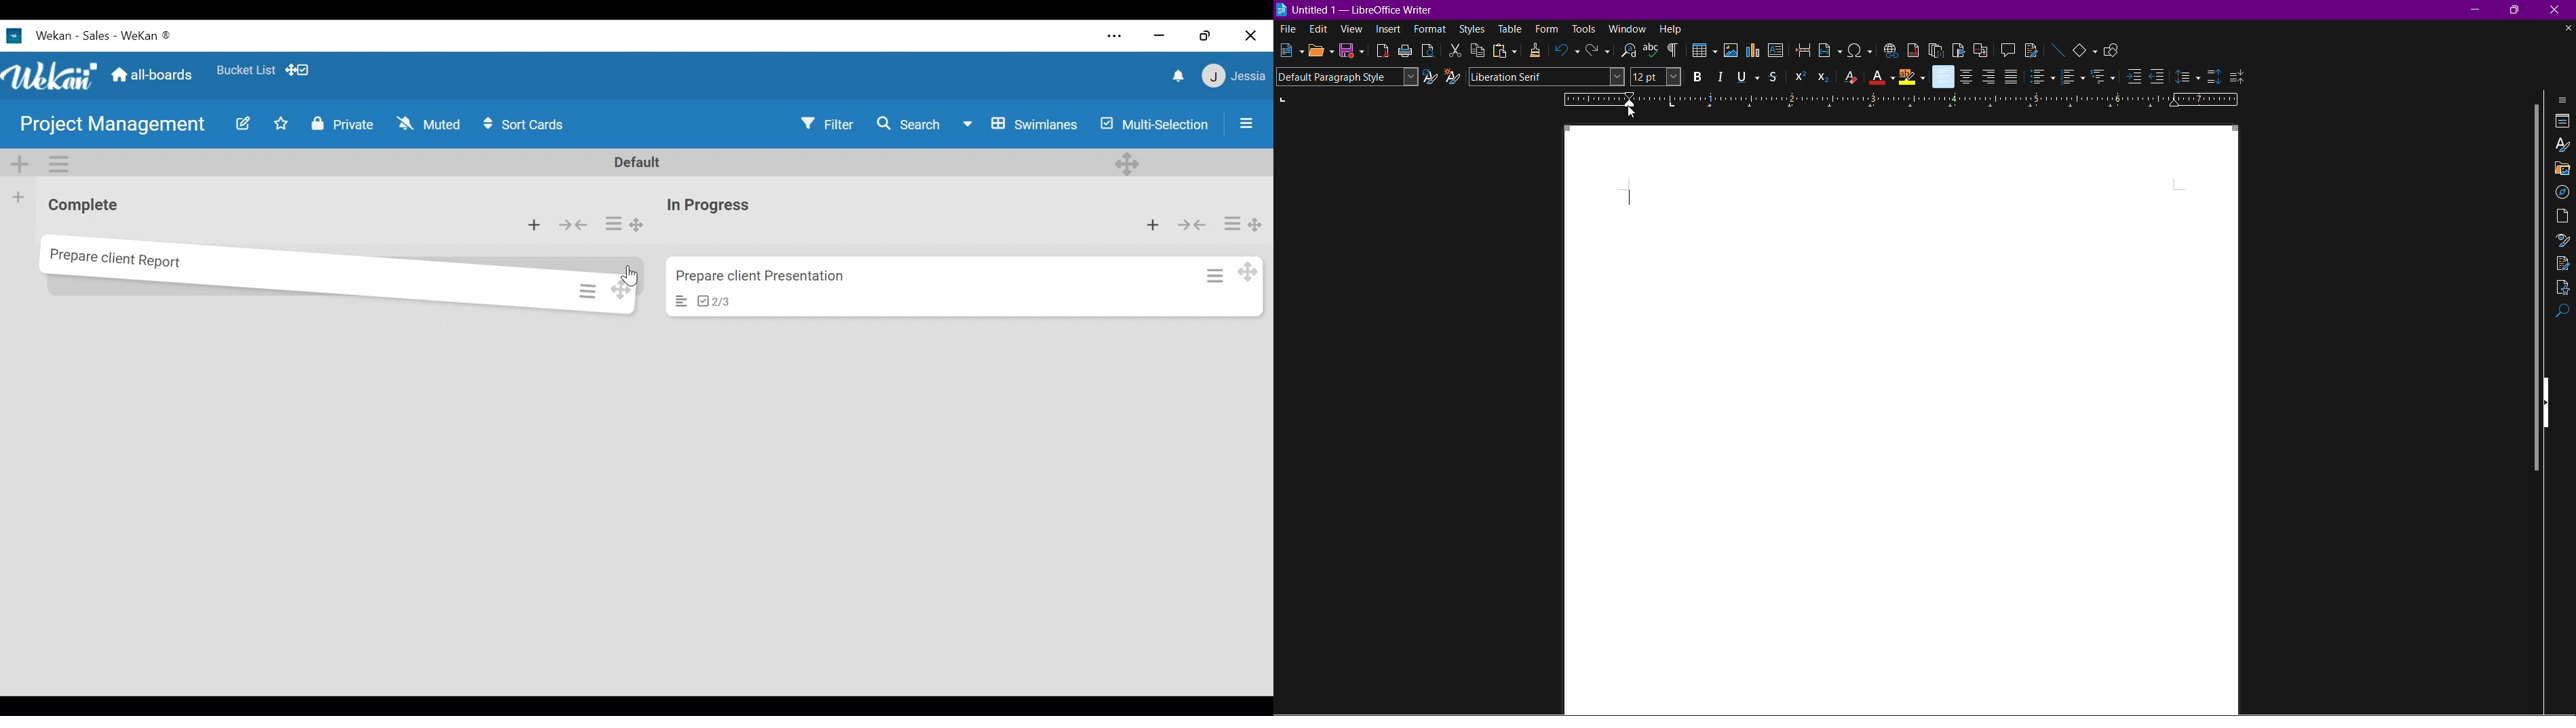 The width and height of the screenshot is (2576, 728). I want to click on Subscript, so click(1824, 77).